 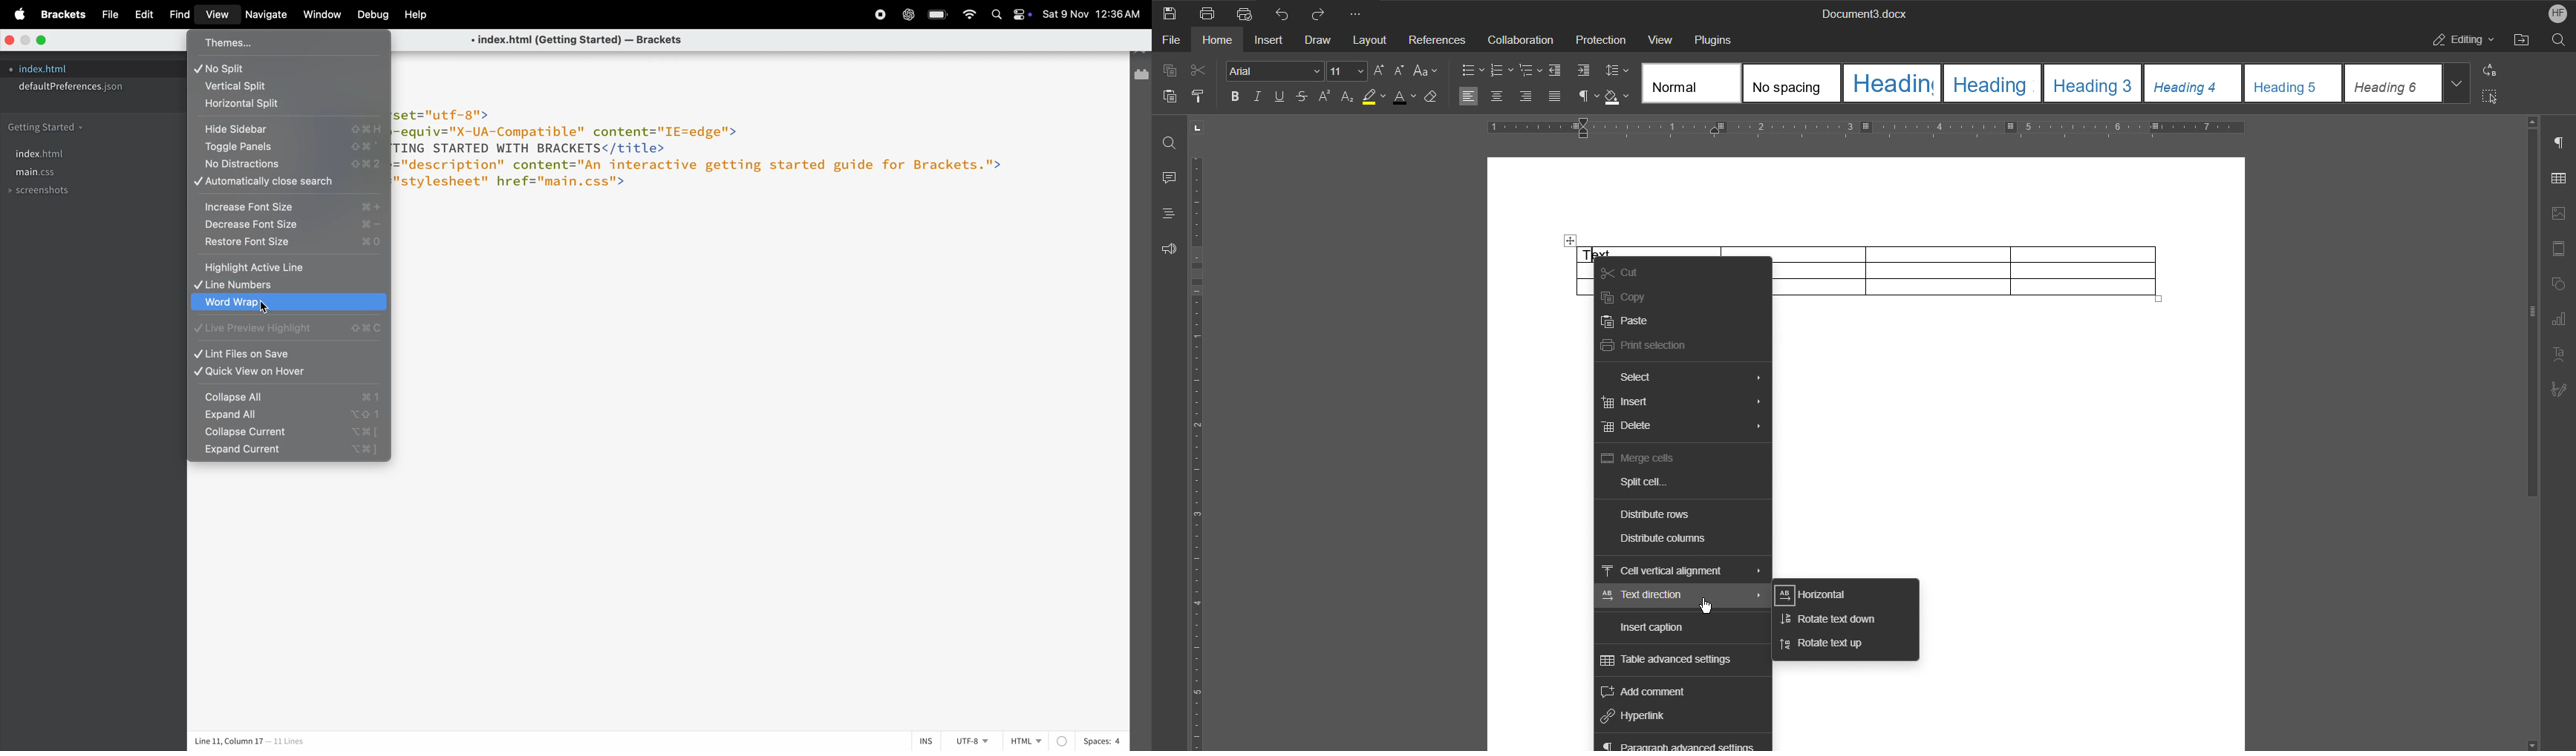 What do you see at coordinates (1169, 213) in the screenshot?
I see `Headings` at bounding box center [1169, 213].